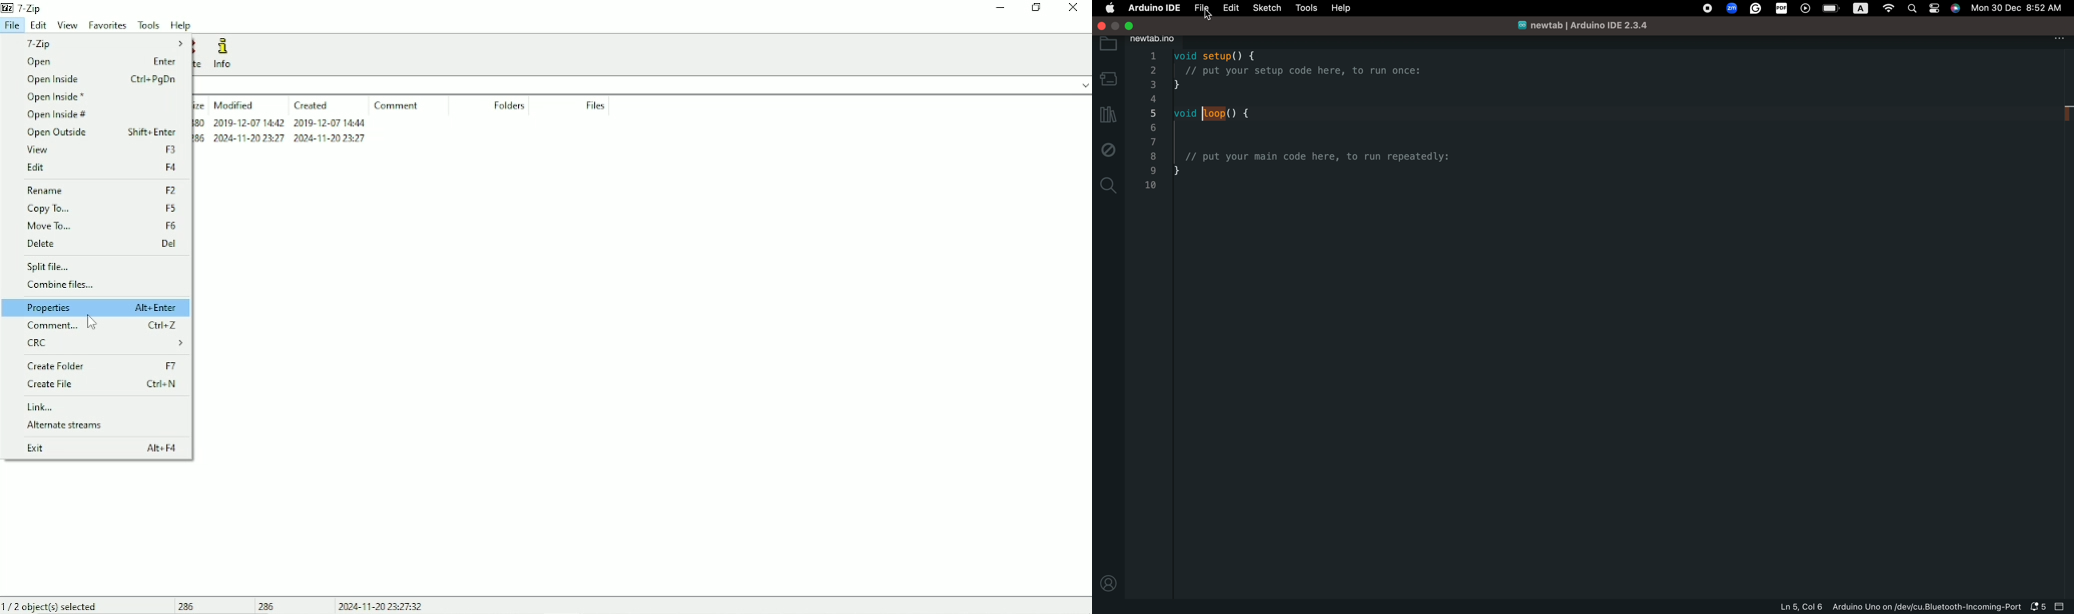  Describe the element at coordinates (268, 606) in the screenshot. I see `286` at that location.